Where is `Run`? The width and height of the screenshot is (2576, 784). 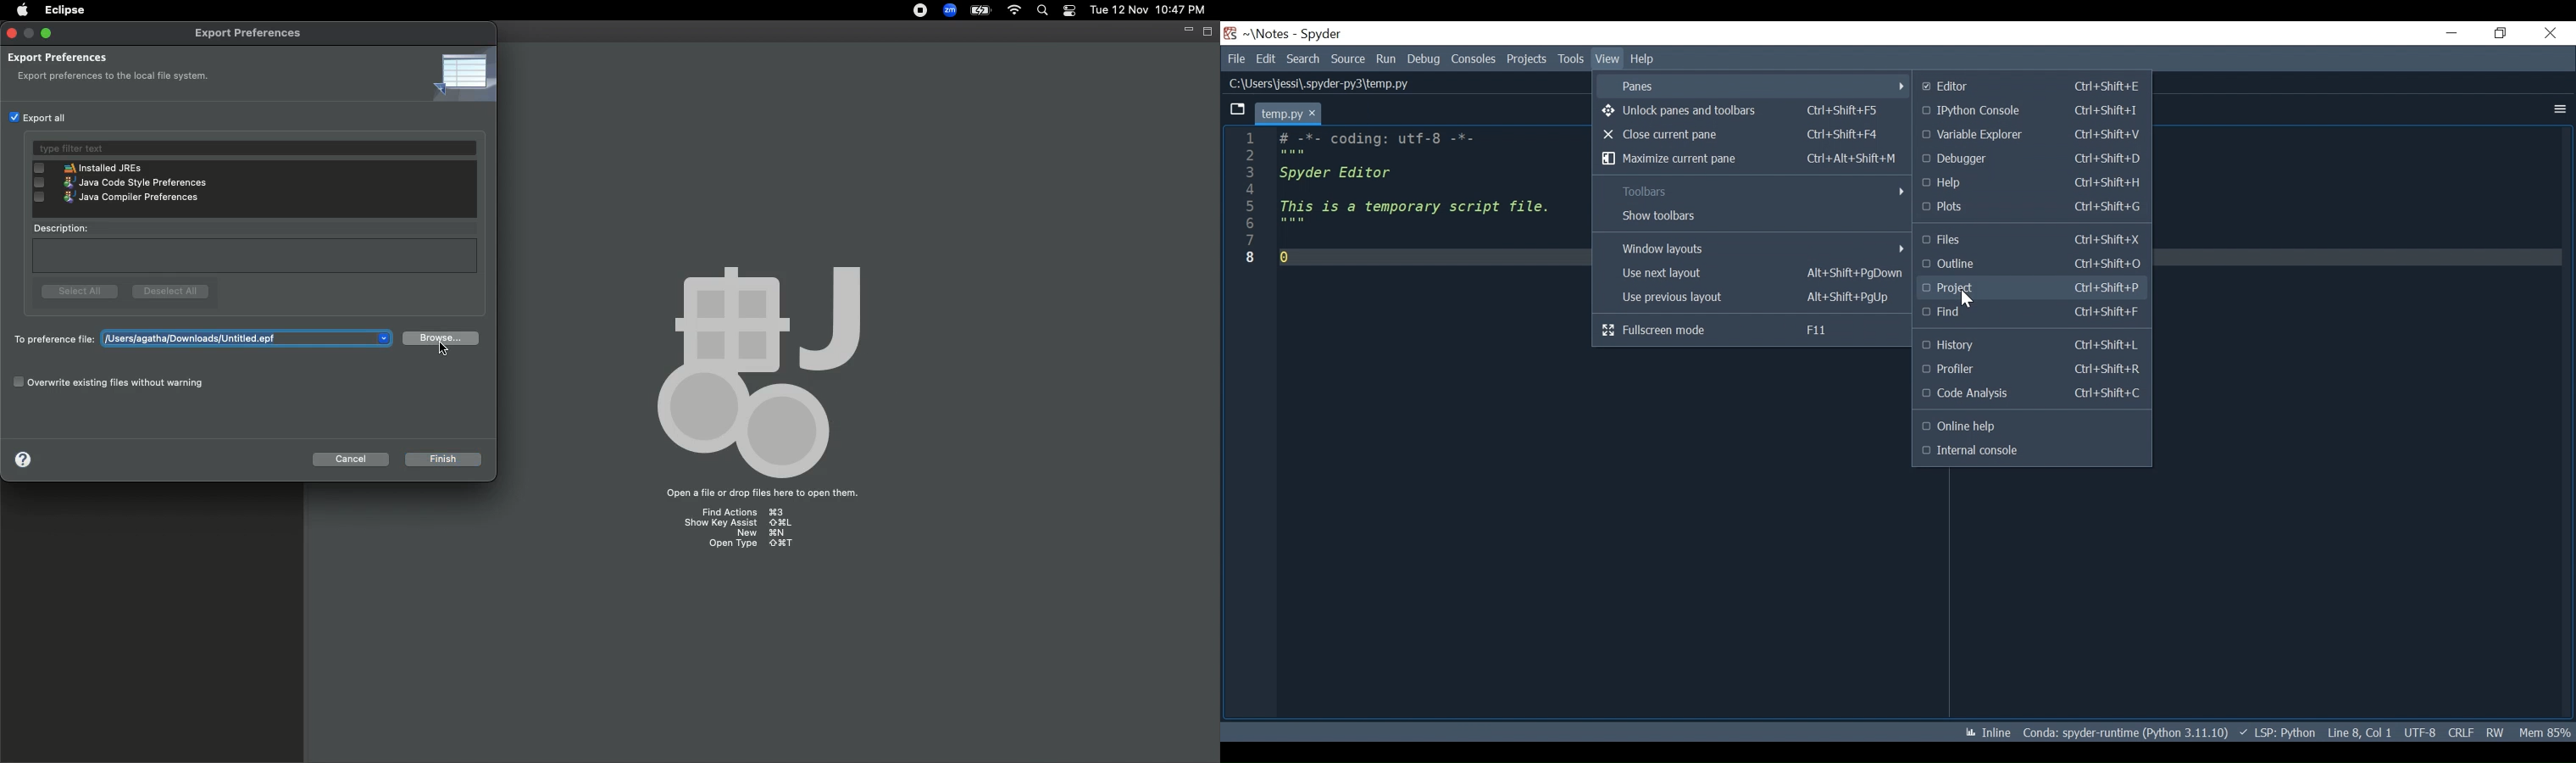
Run is located at coordinates (1386, 59).